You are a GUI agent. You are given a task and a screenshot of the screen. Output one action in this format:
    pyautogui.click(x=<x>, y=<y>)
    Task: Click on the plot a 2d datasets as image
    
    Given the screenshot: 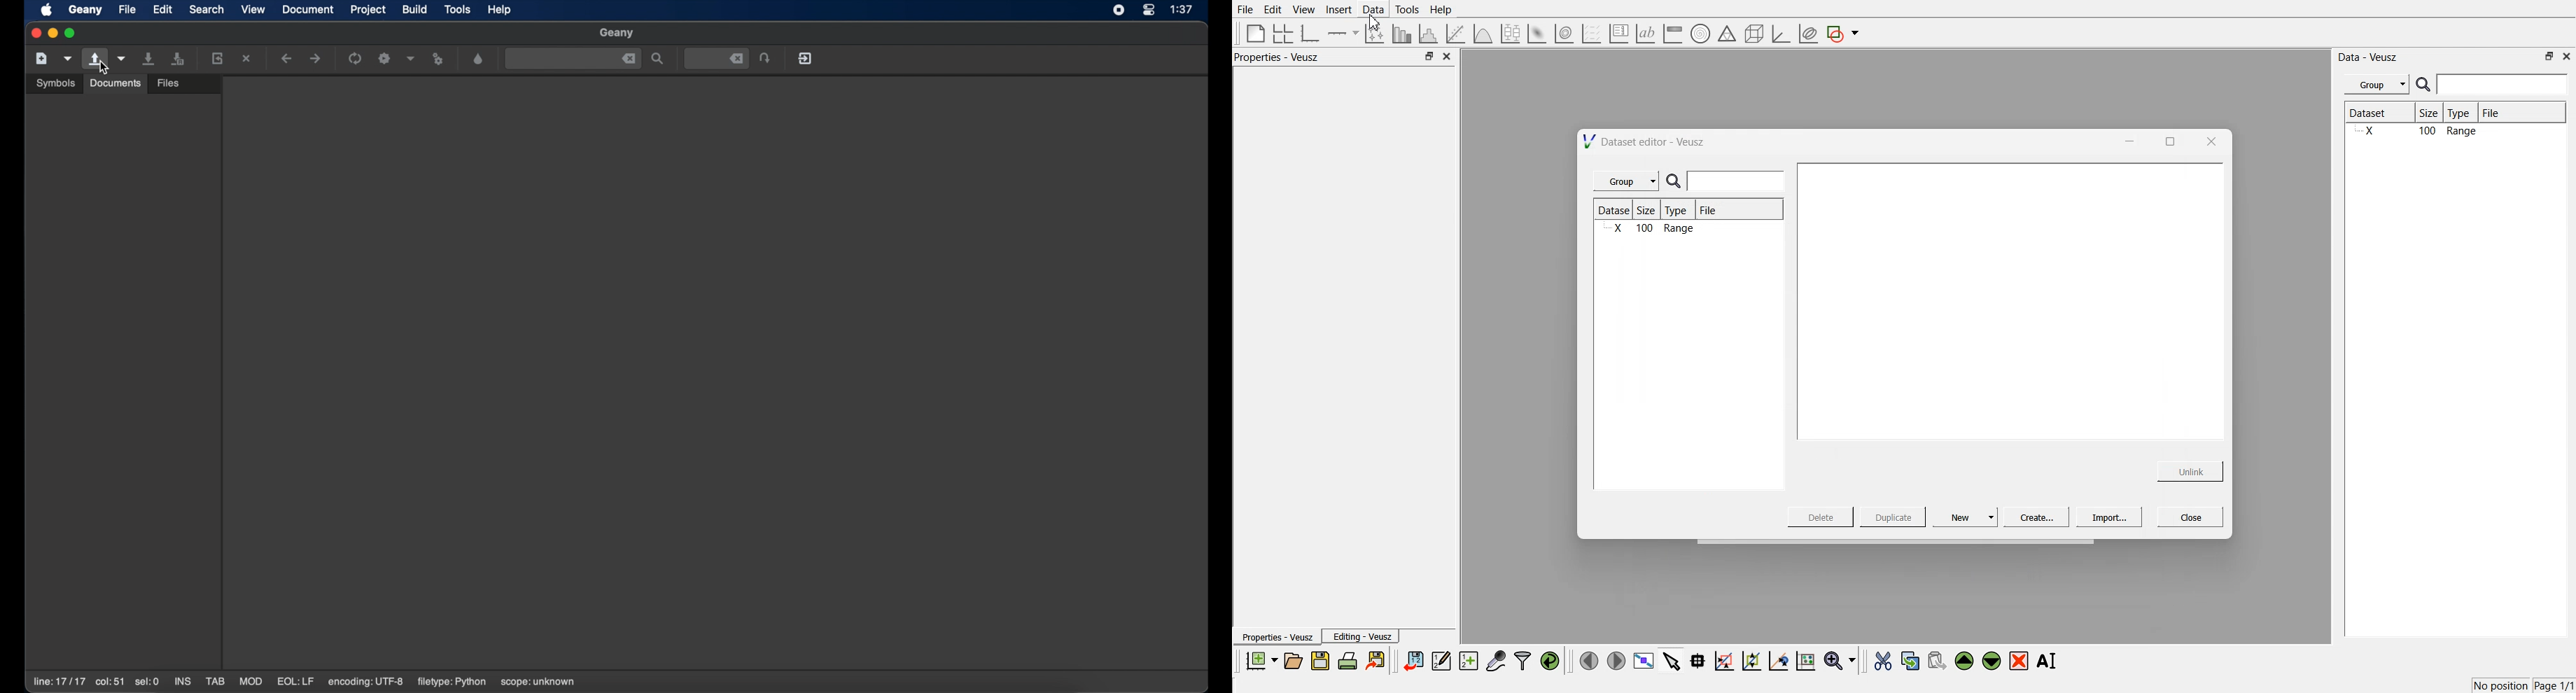 What is the action you would take?
    pyautogui.click(x=1536, y=33)
    